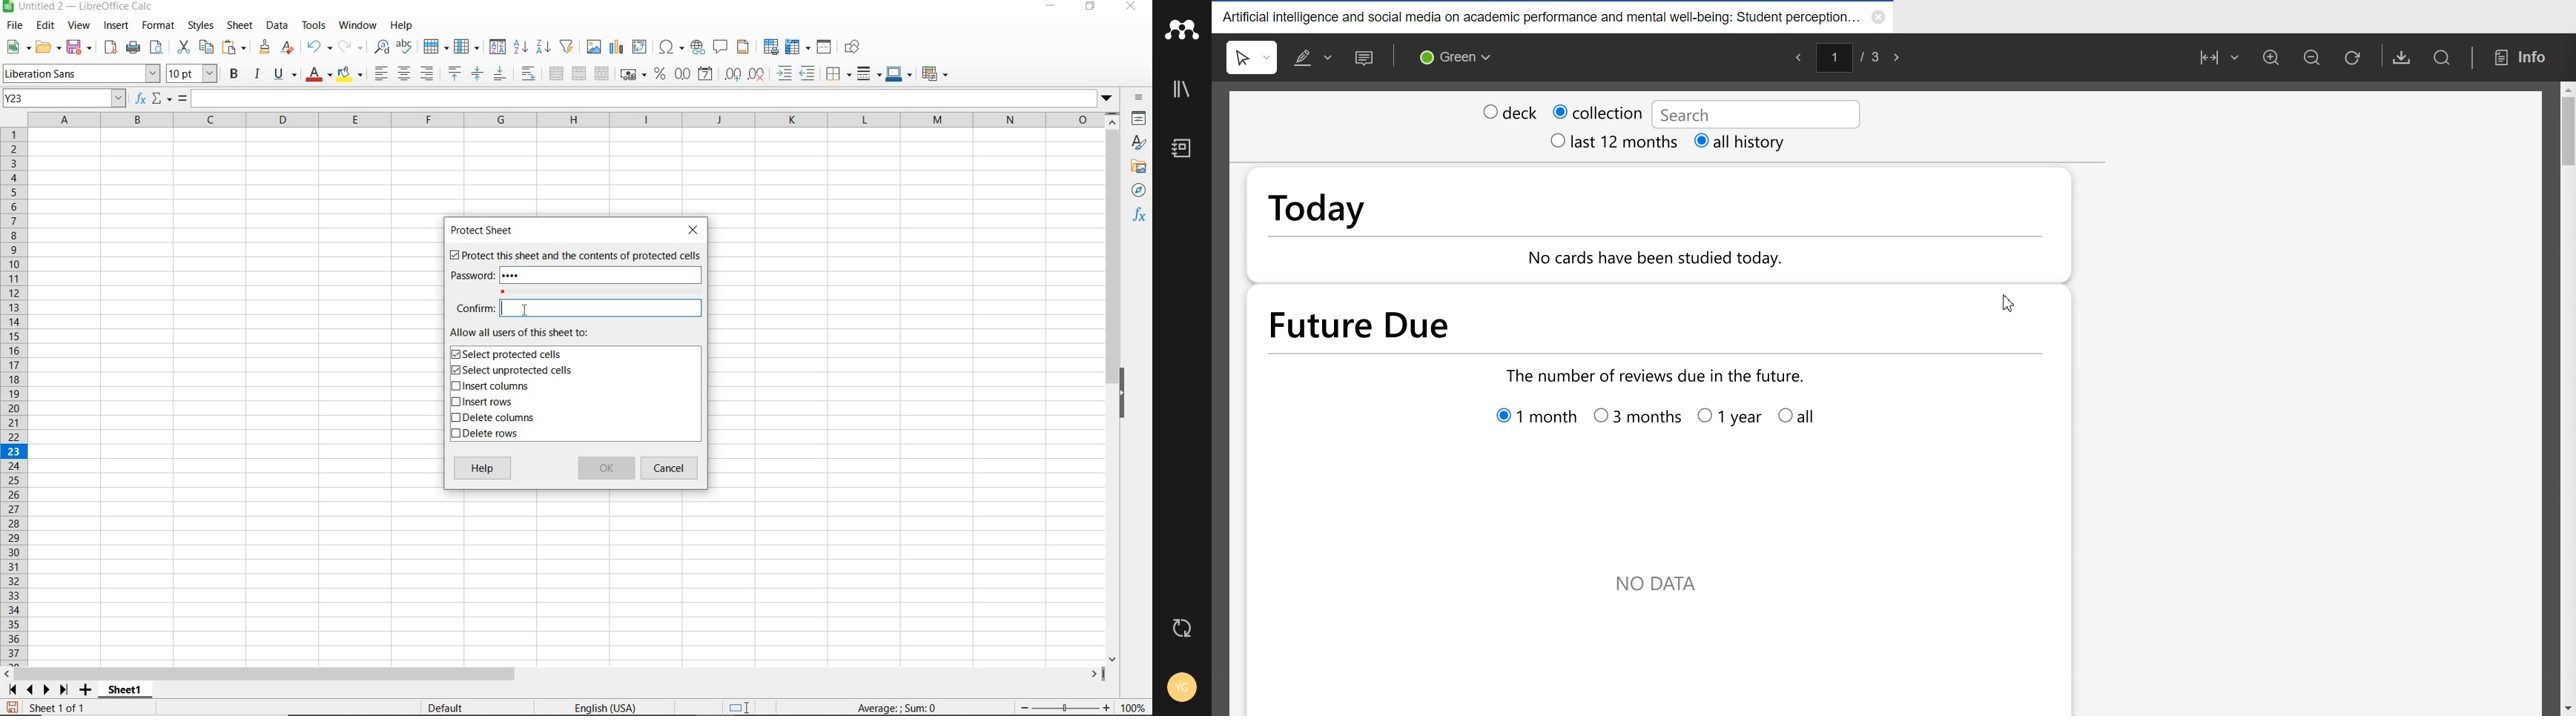 The height and width of the screenshot is (728, 2576). I want to click on 3 months, so click(1636, 420).